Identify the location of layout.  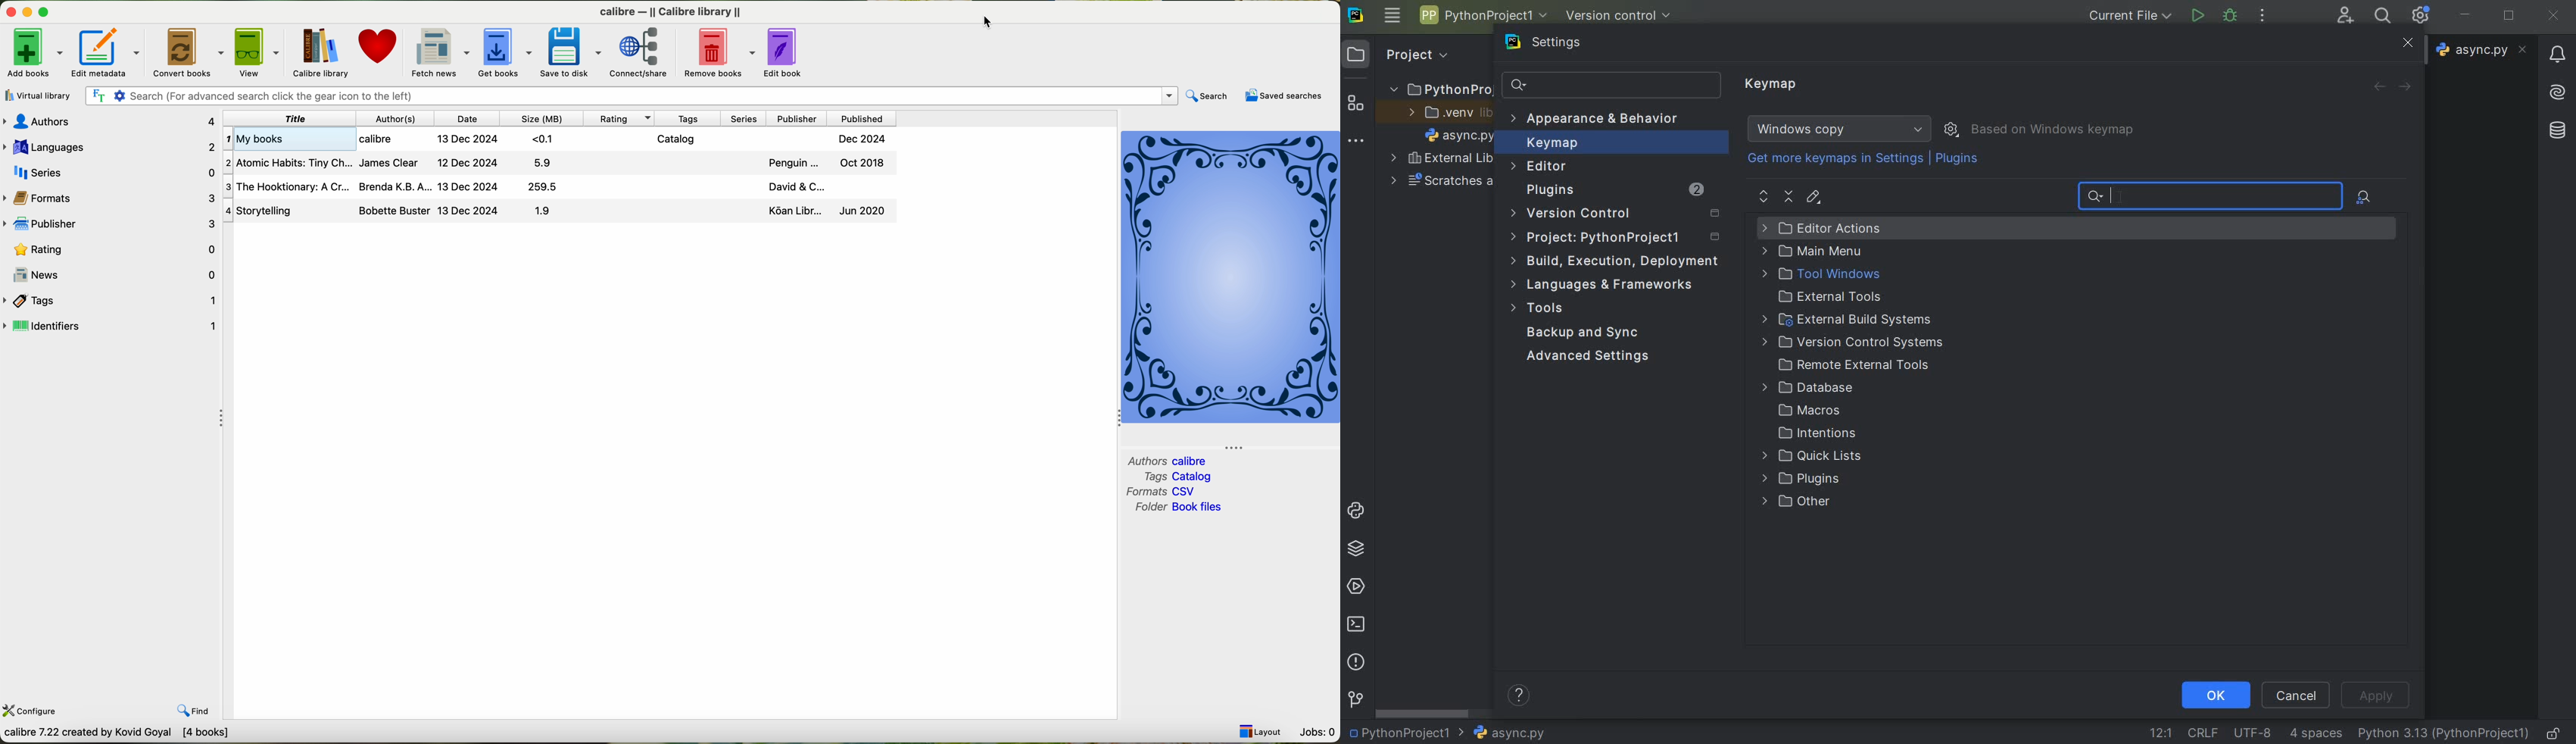
(1258, 730).